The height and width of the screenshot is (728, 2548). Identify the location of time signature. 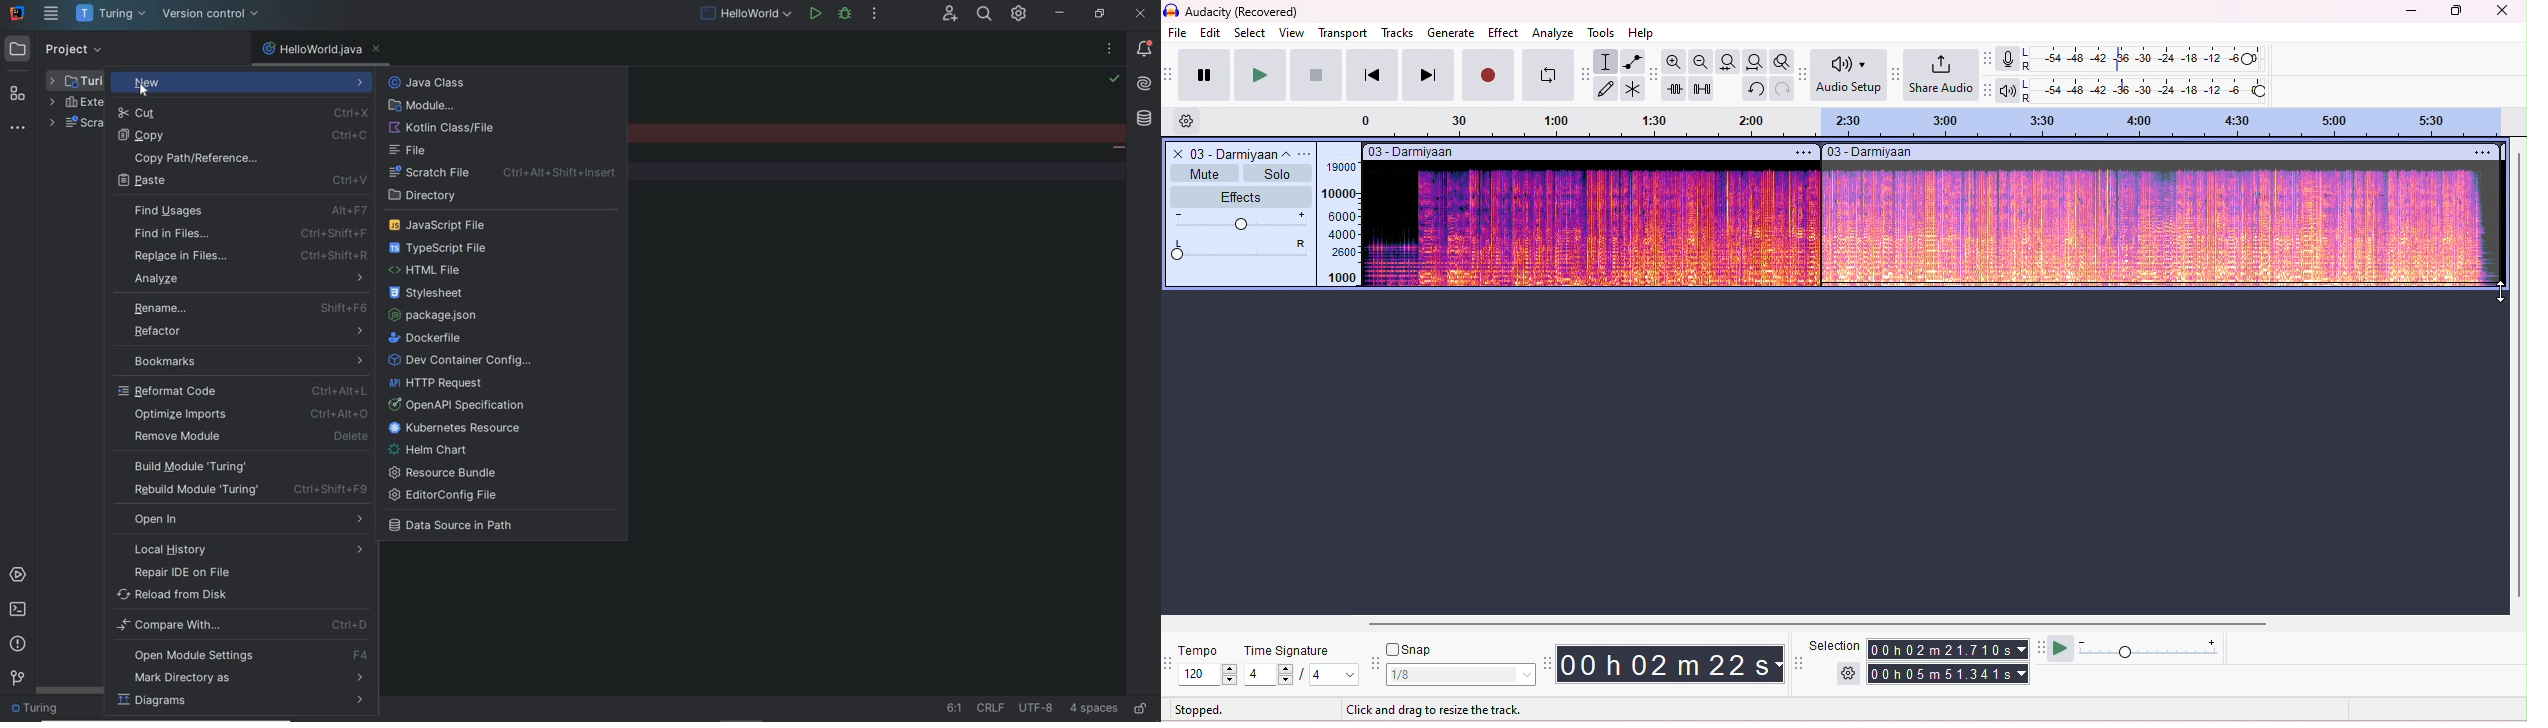
(1290, 651).